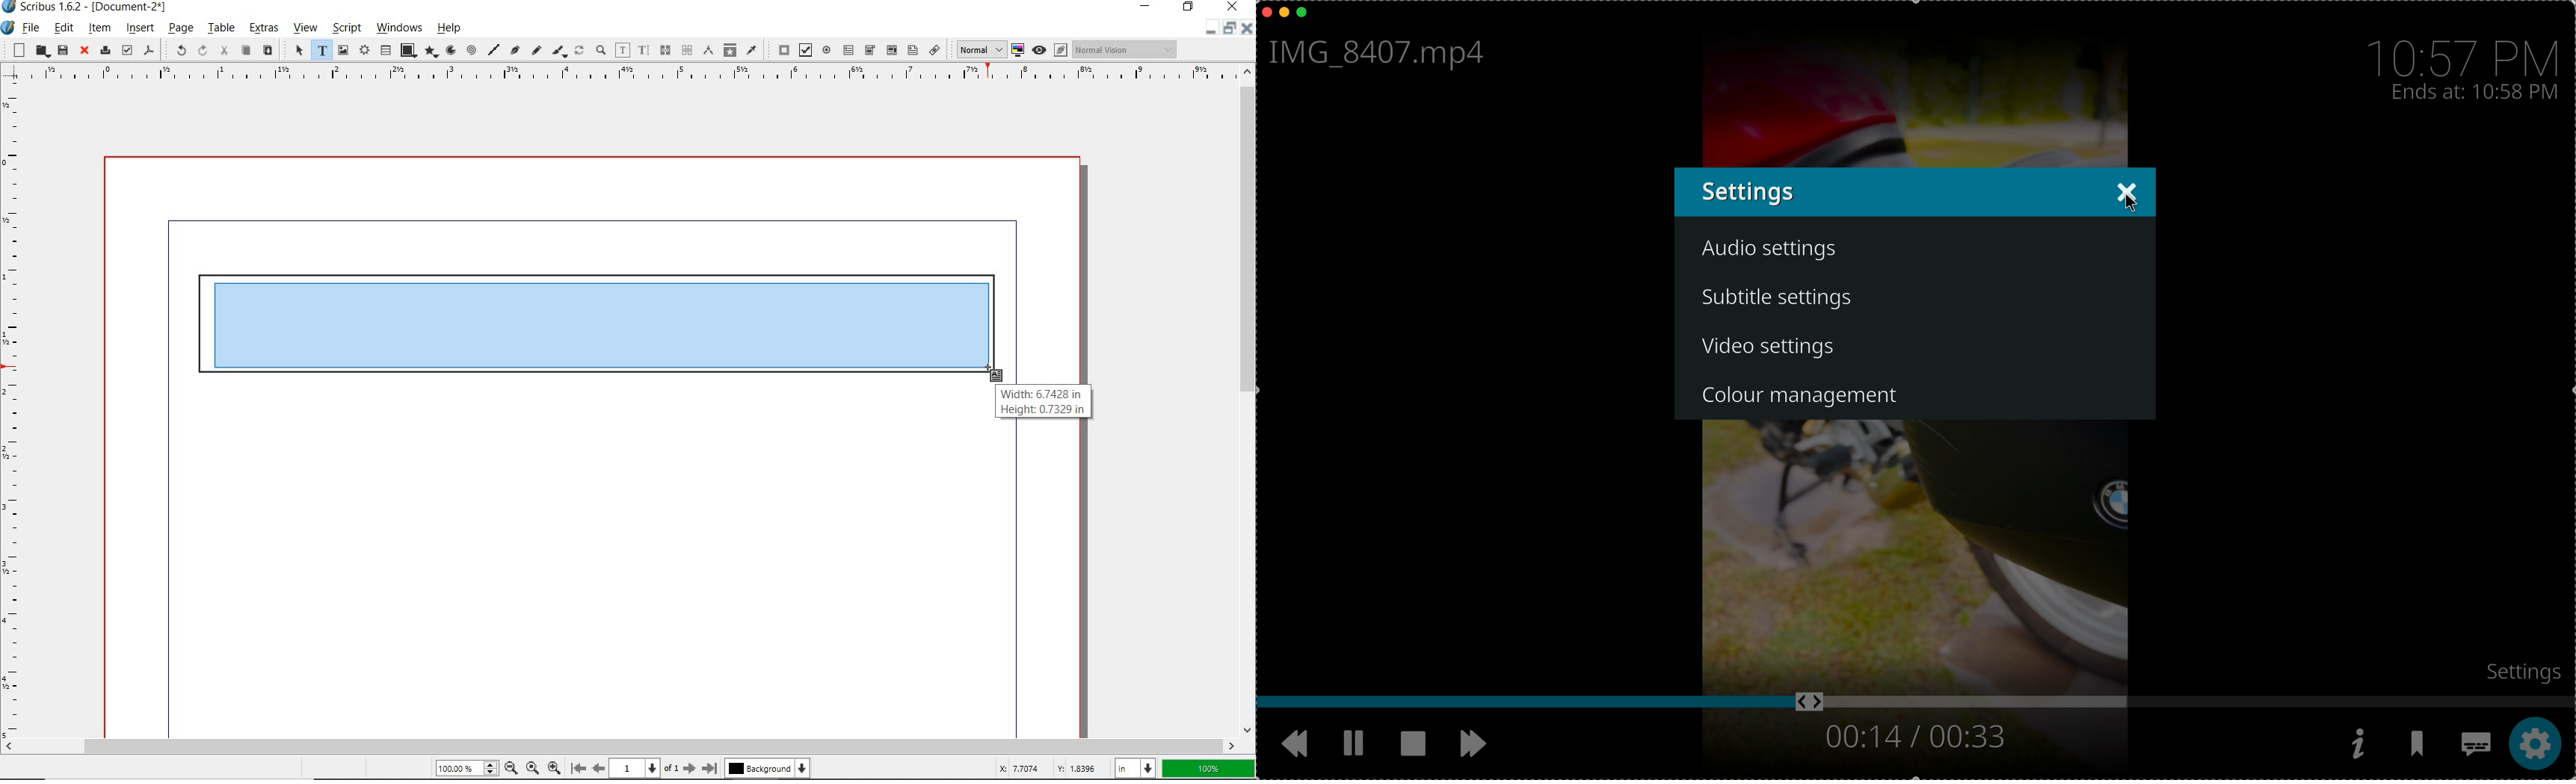 This screenshot has width=2576, height=784. What do you see at coordinates (1914, 553) in the screenshot?
I see `video` at bounding box center [1914, 553].